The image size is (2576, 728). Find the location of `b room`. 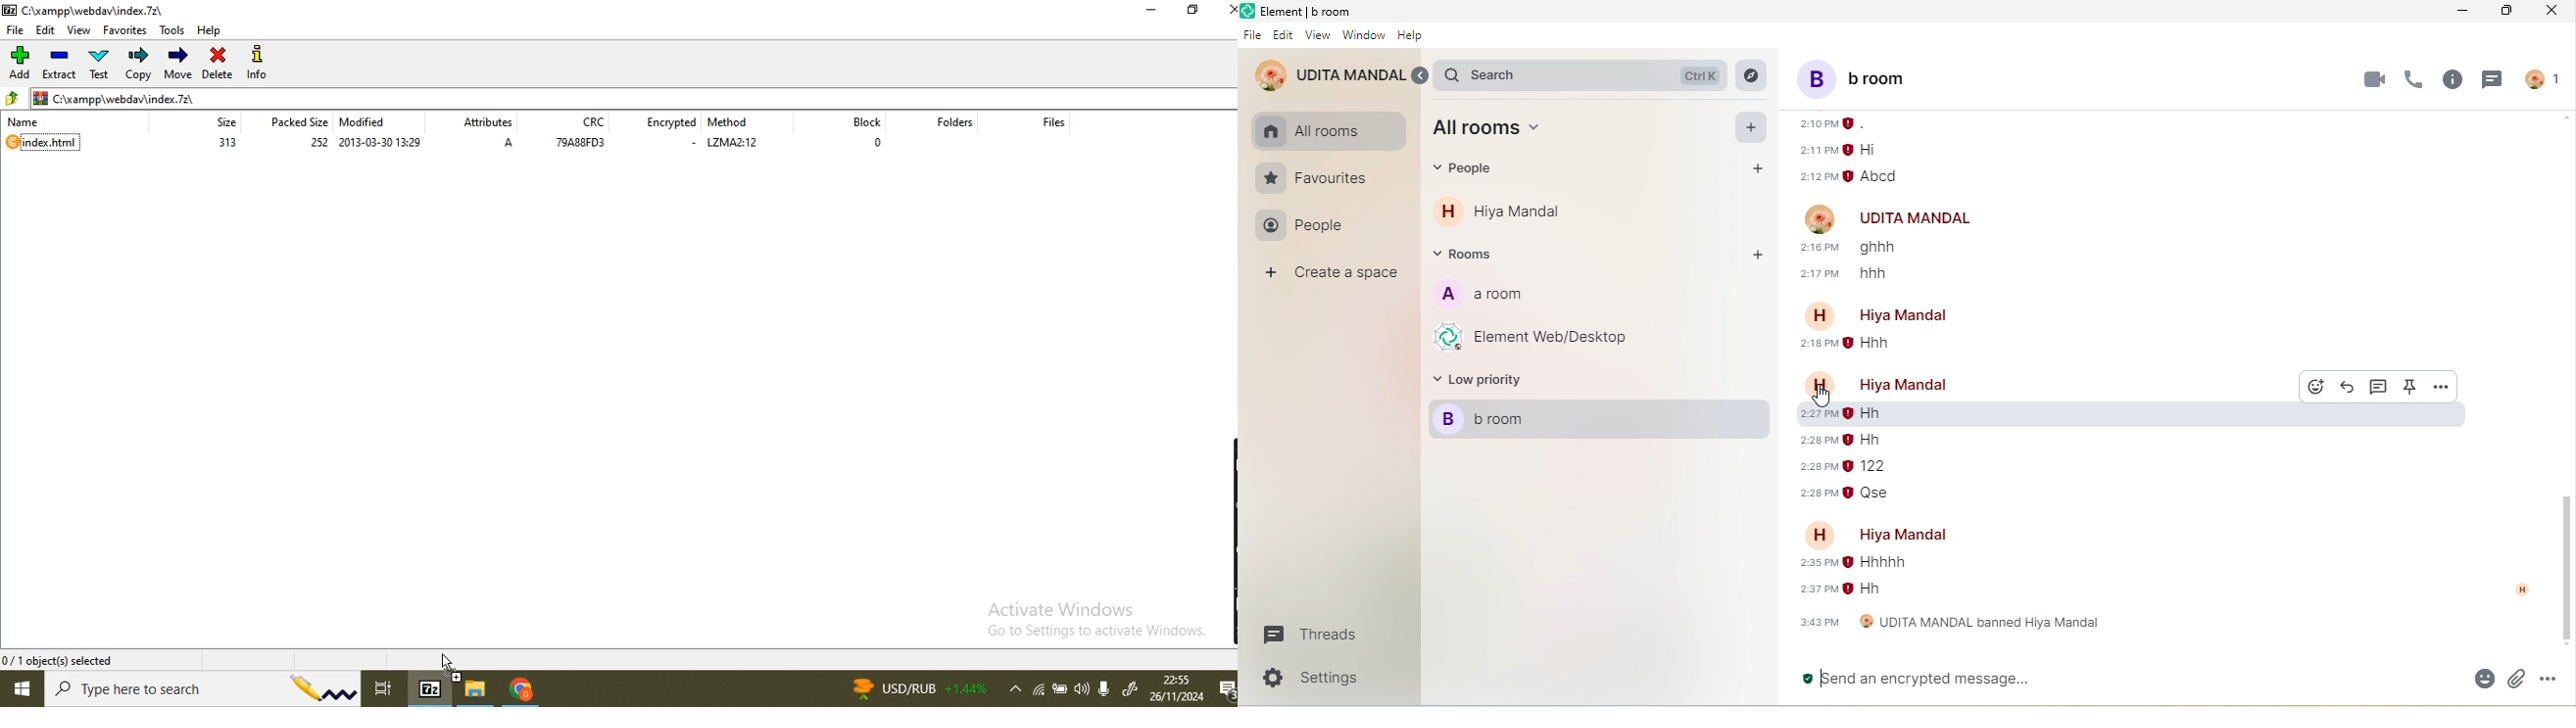

b room is located at coordinates (1878, 77).